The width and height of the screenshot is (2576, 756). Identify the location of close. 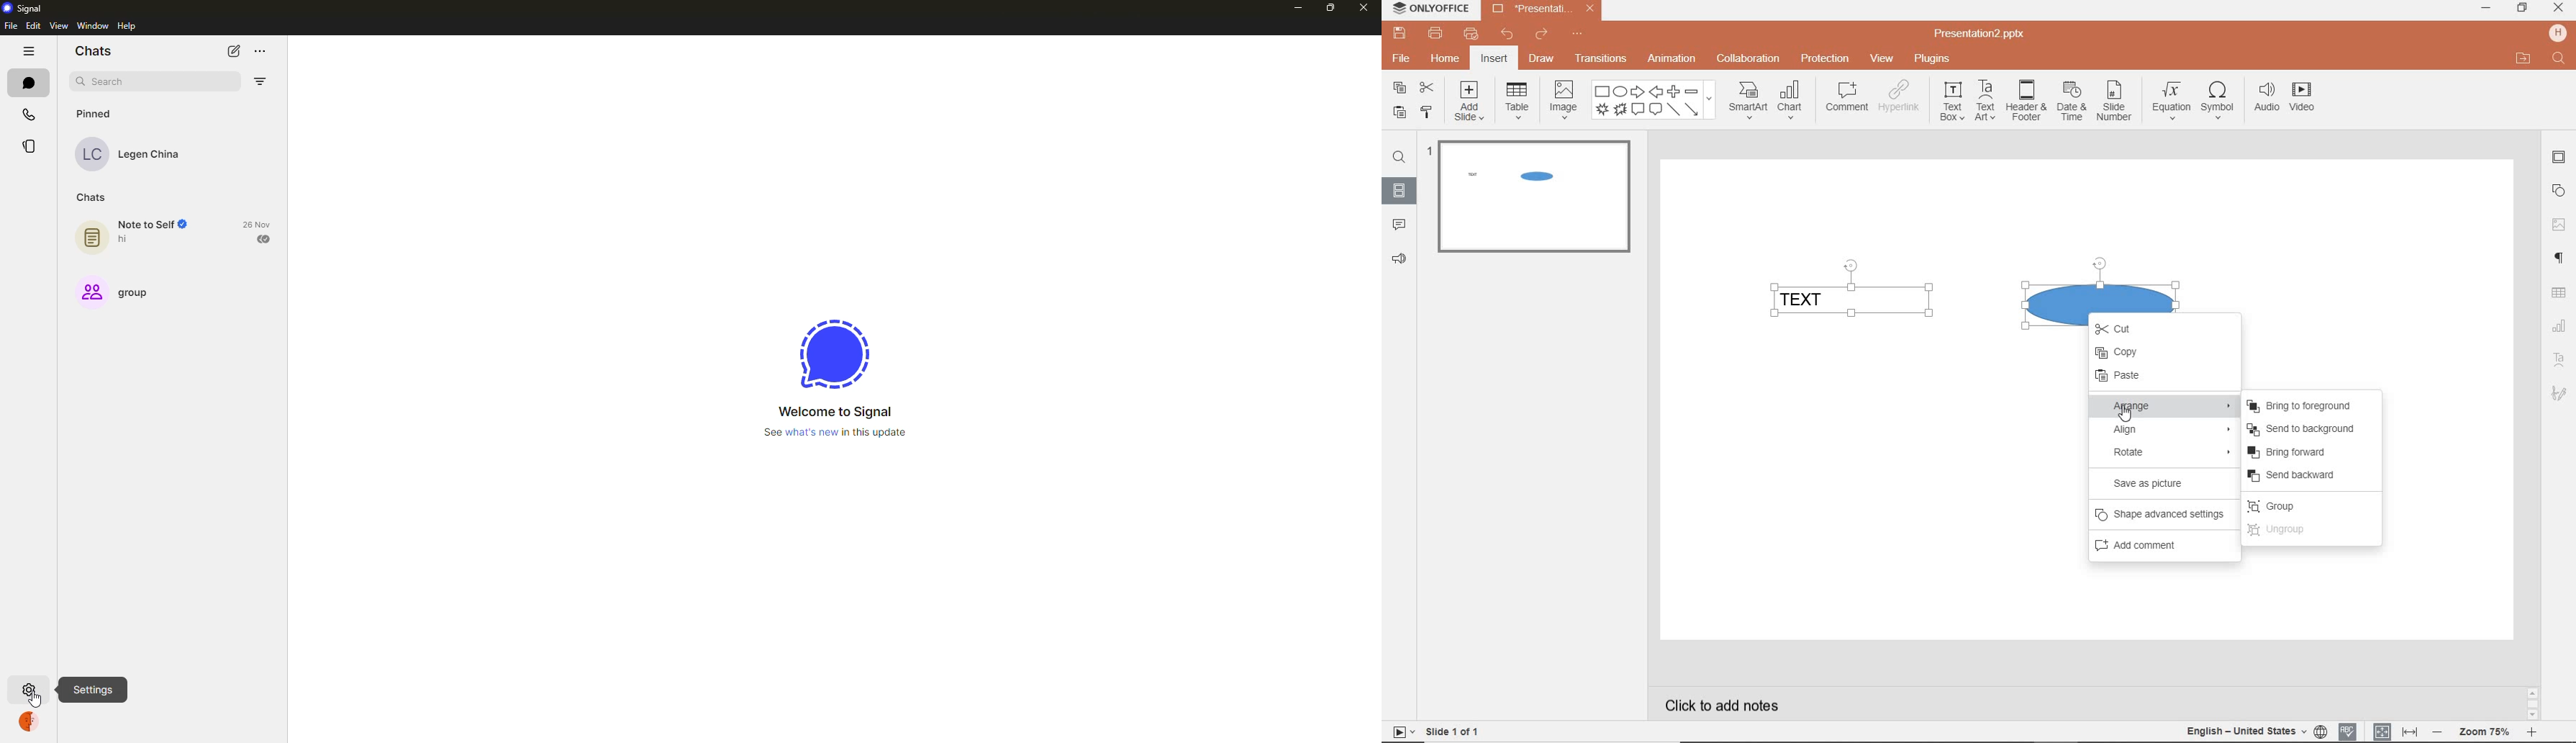
(1363, 6).